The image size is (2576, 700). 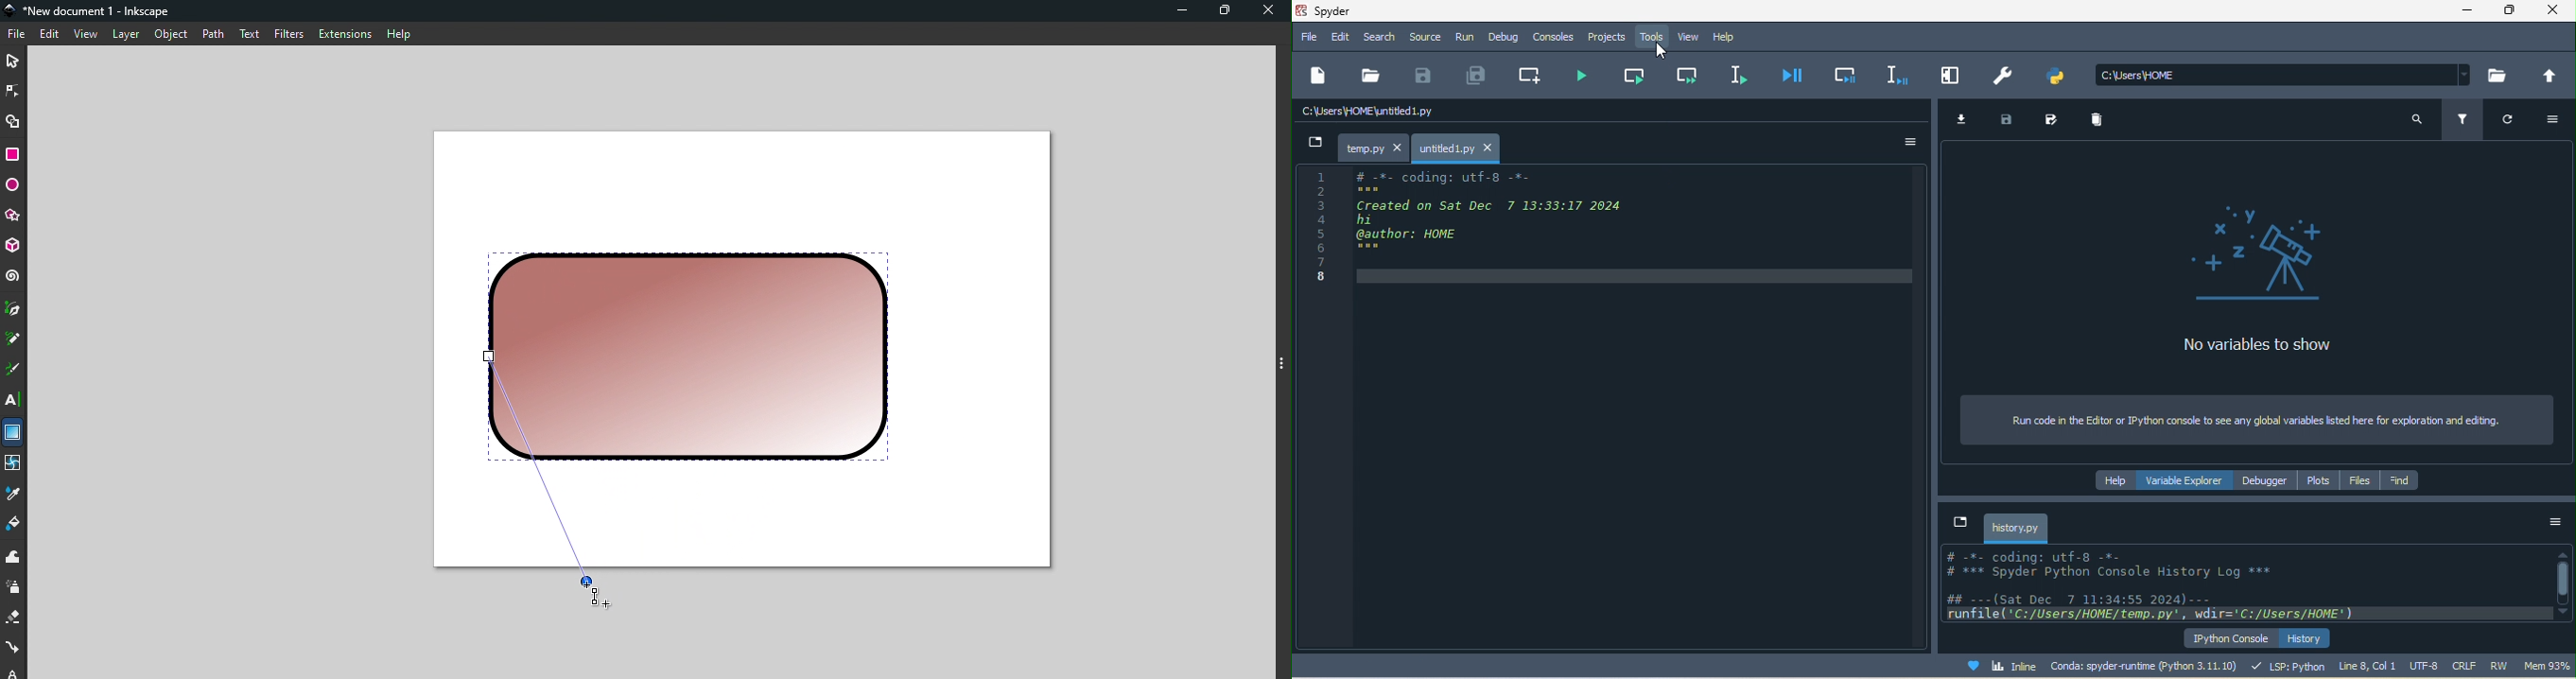 What do you see at coordinates (2307, 638) in the screenshot?
I see `hstory` at bounding box center [2307, 638].